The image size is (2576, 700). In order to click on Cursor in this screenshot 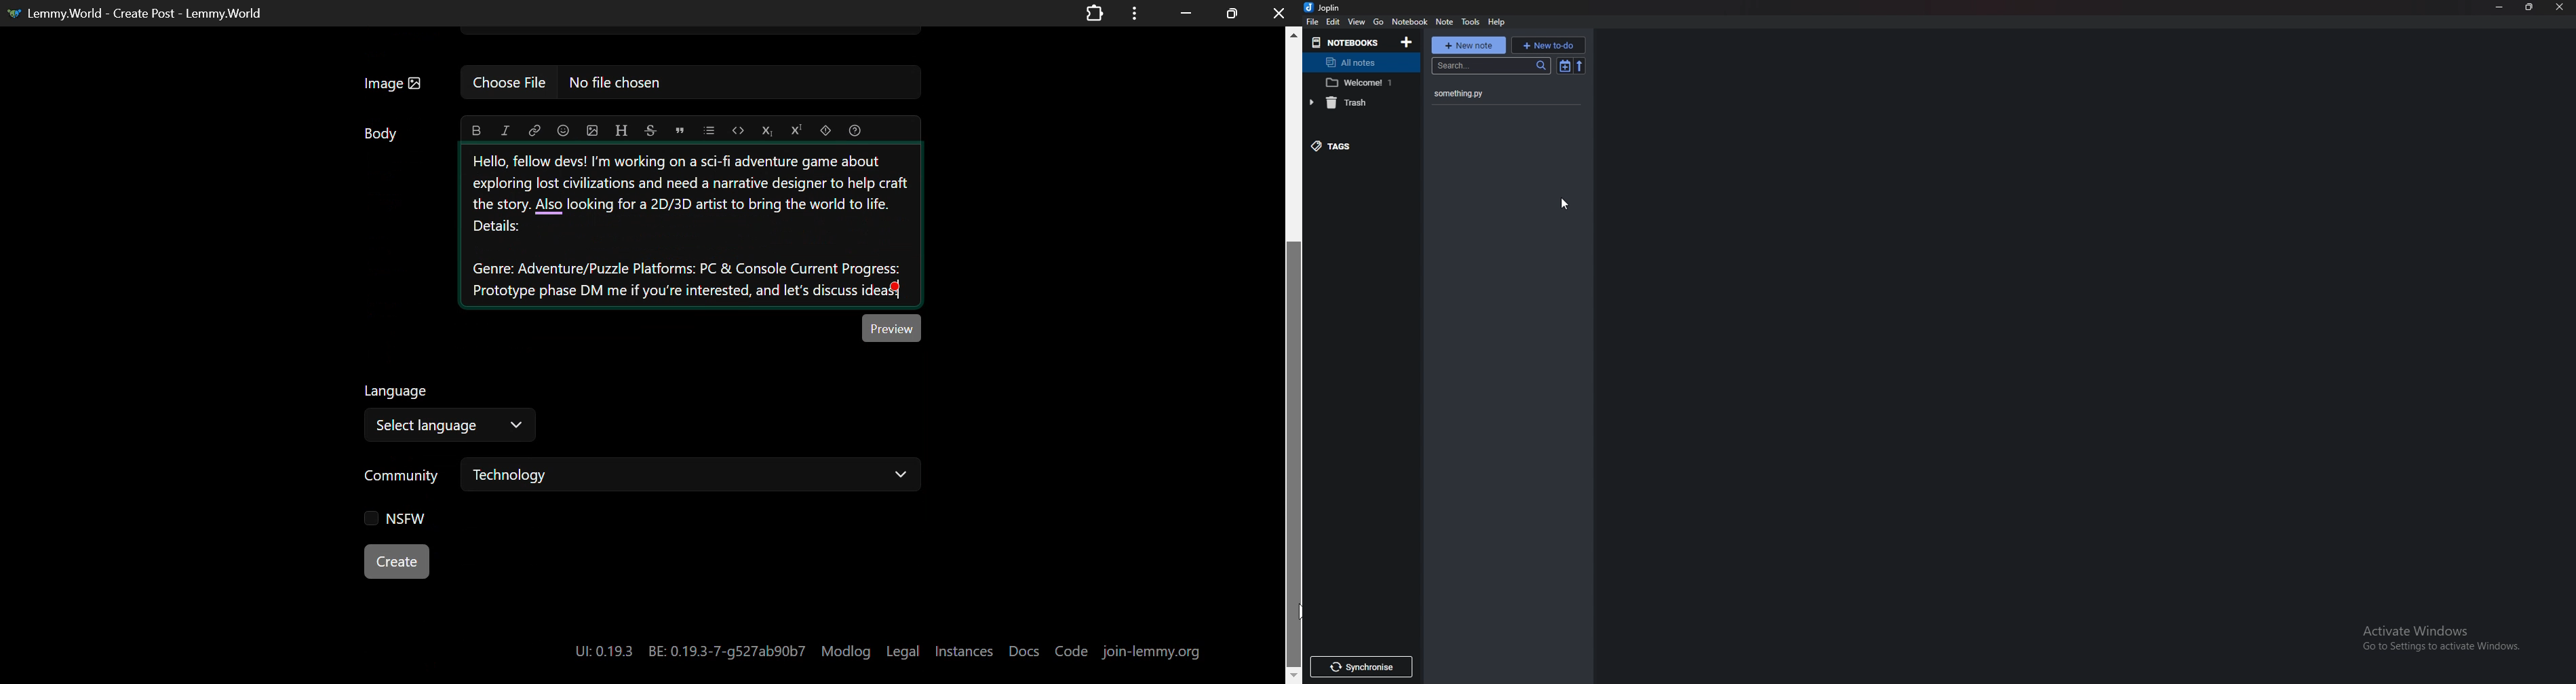, I will do `click(1563, 203)`.